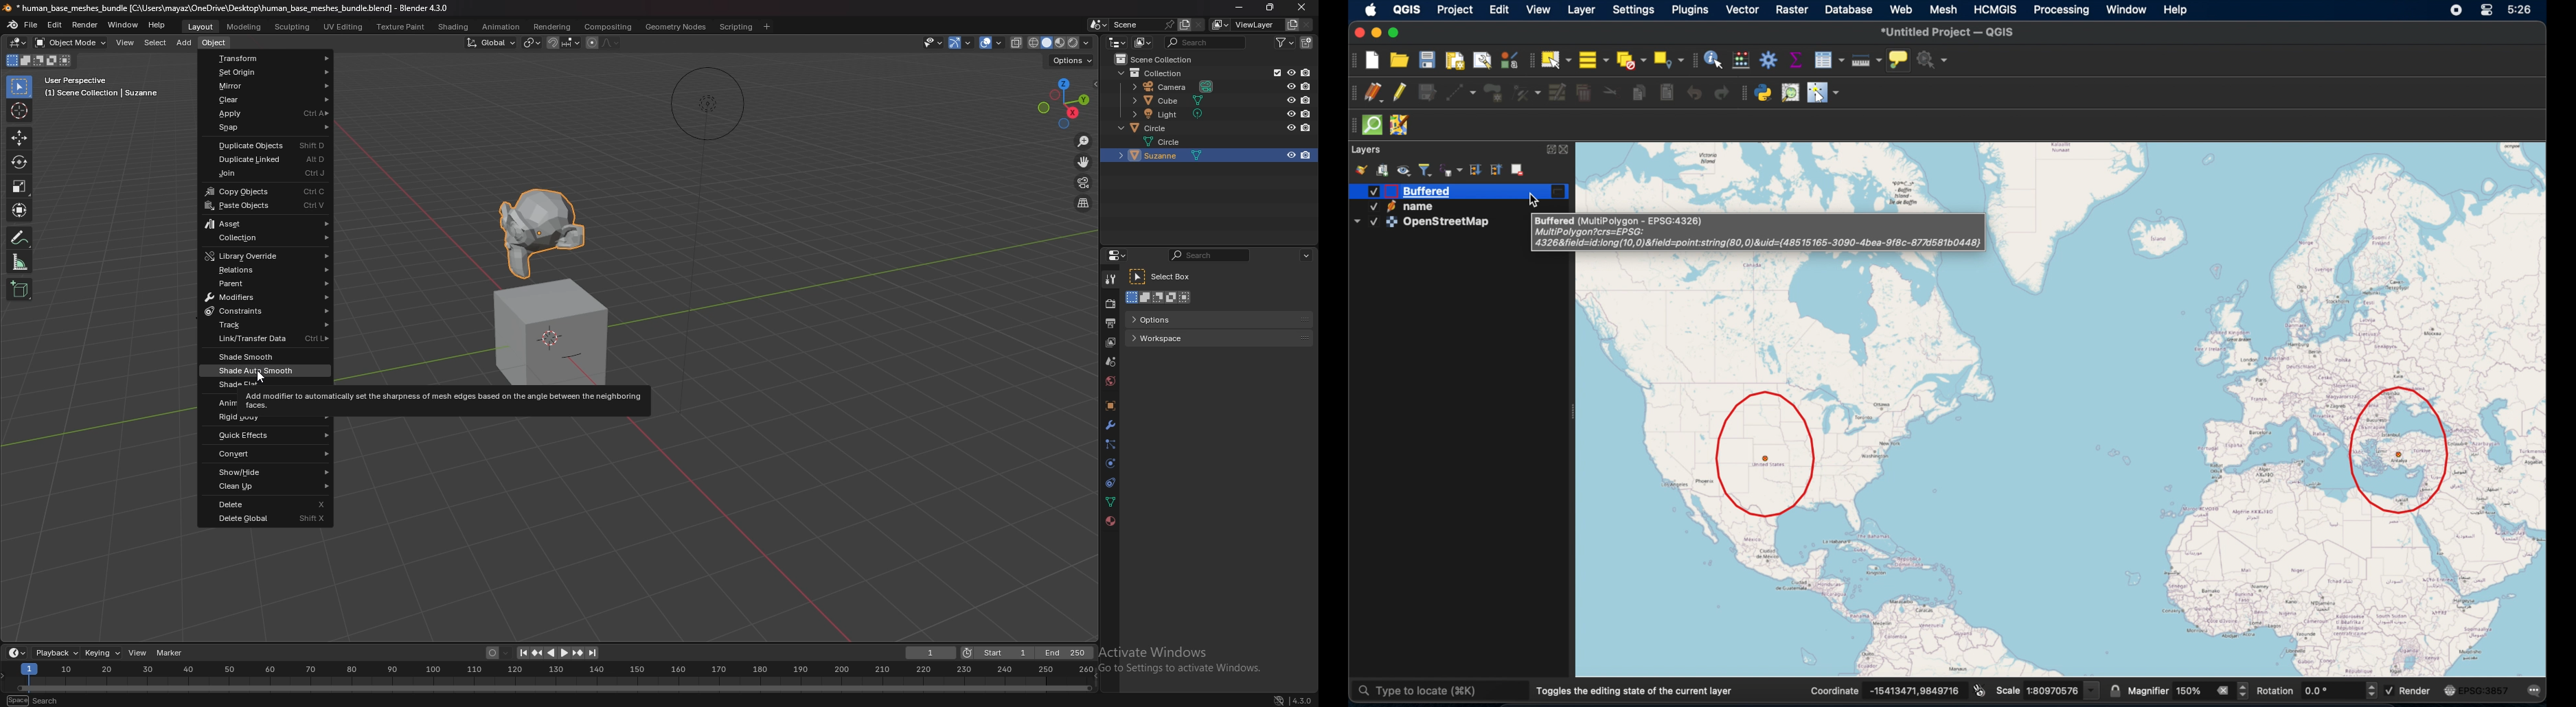 The height and width of the screenshot is (728, 2576). What do you see at coordinates (1165, 277) in the screenshot?
I see `select box` at bounding box center [1165, 277].